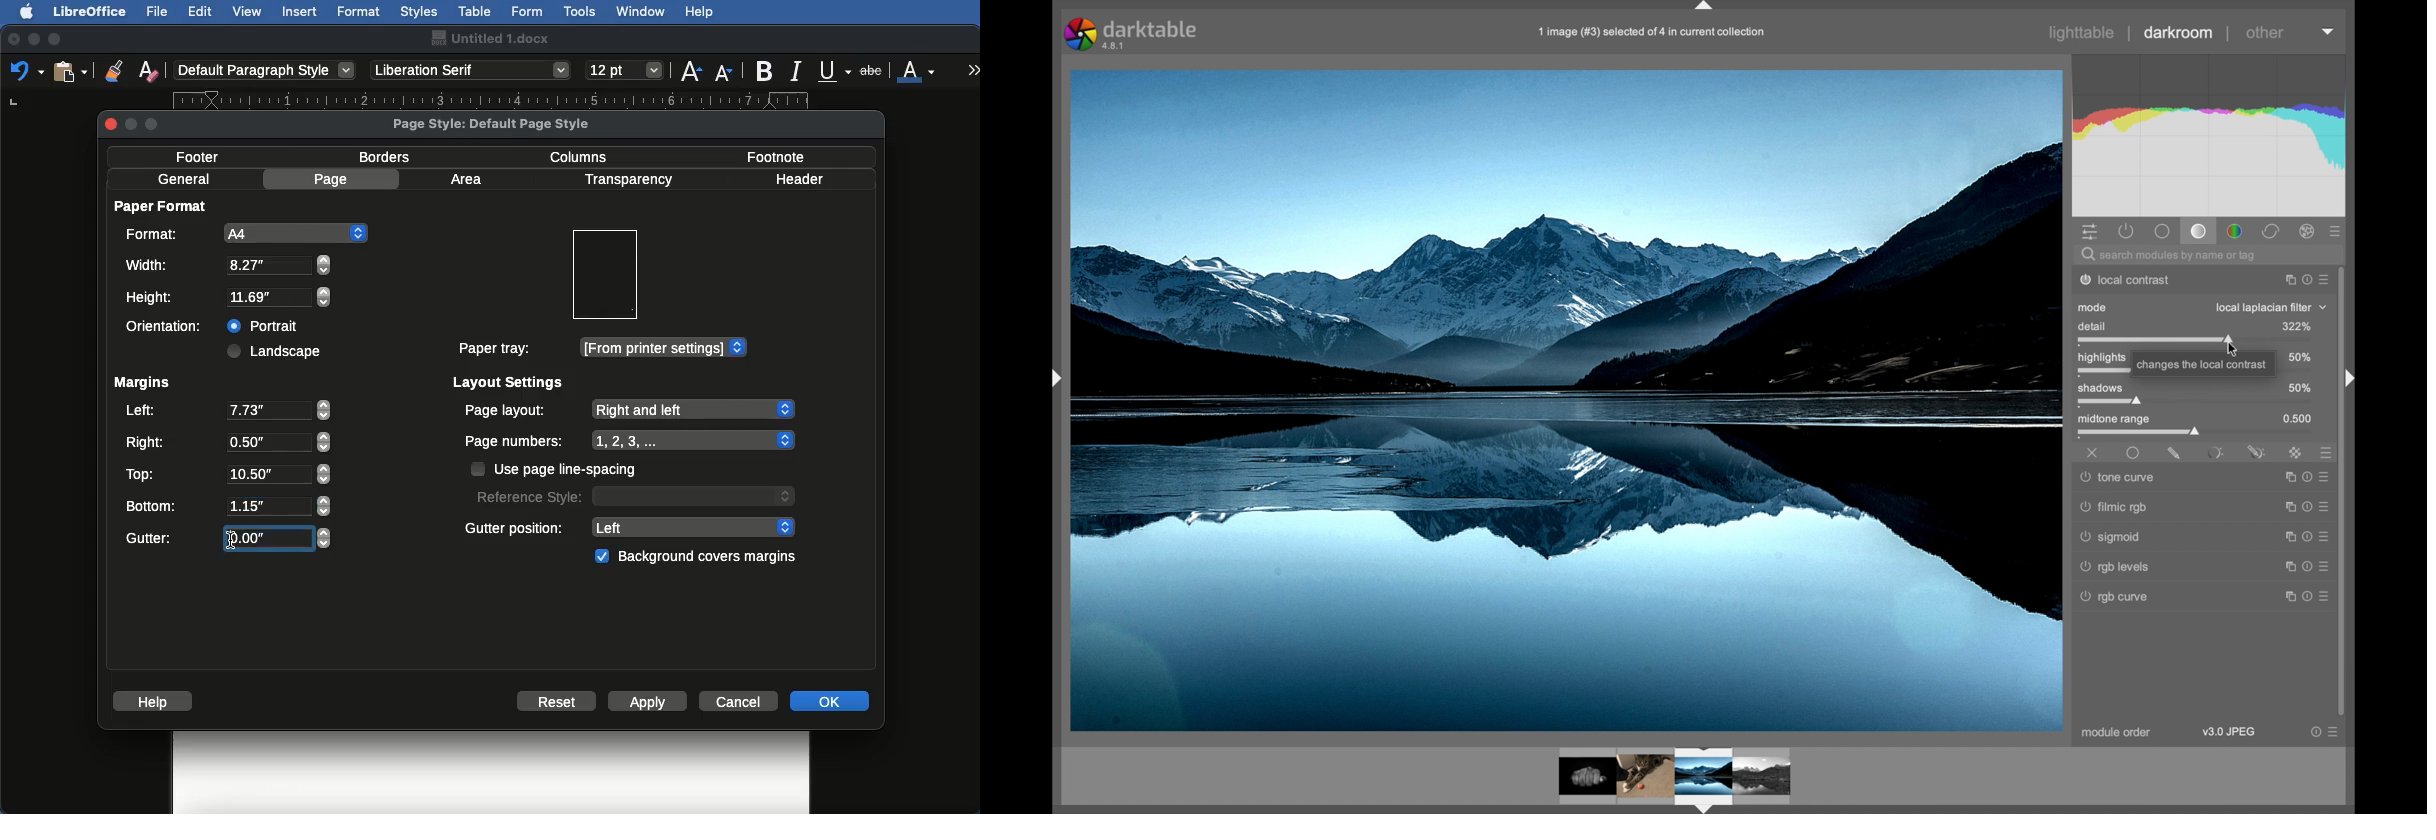 The width and height of the screenshot is (2436, 840). I want to click on parametric mask, so click(2214, 452).